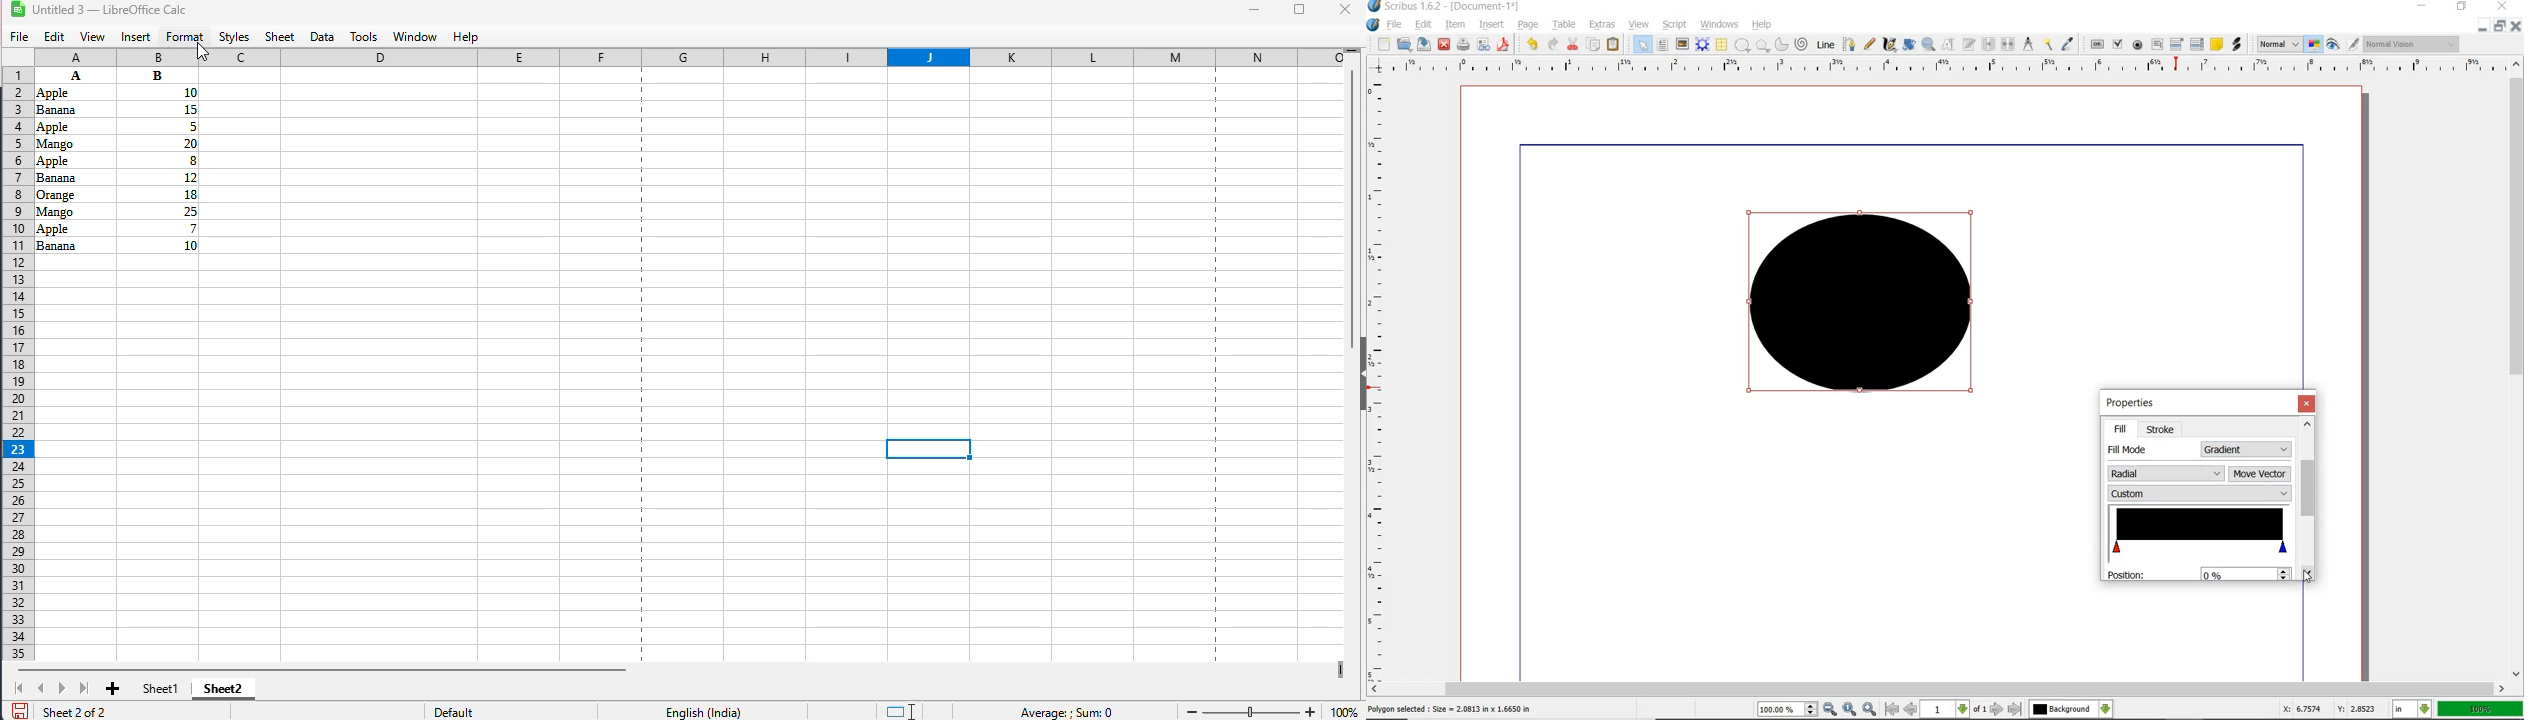 The image size is (2548, 728). Describe the element at coordinates (2309, 403) in the screenshot. I see `close` at that location.